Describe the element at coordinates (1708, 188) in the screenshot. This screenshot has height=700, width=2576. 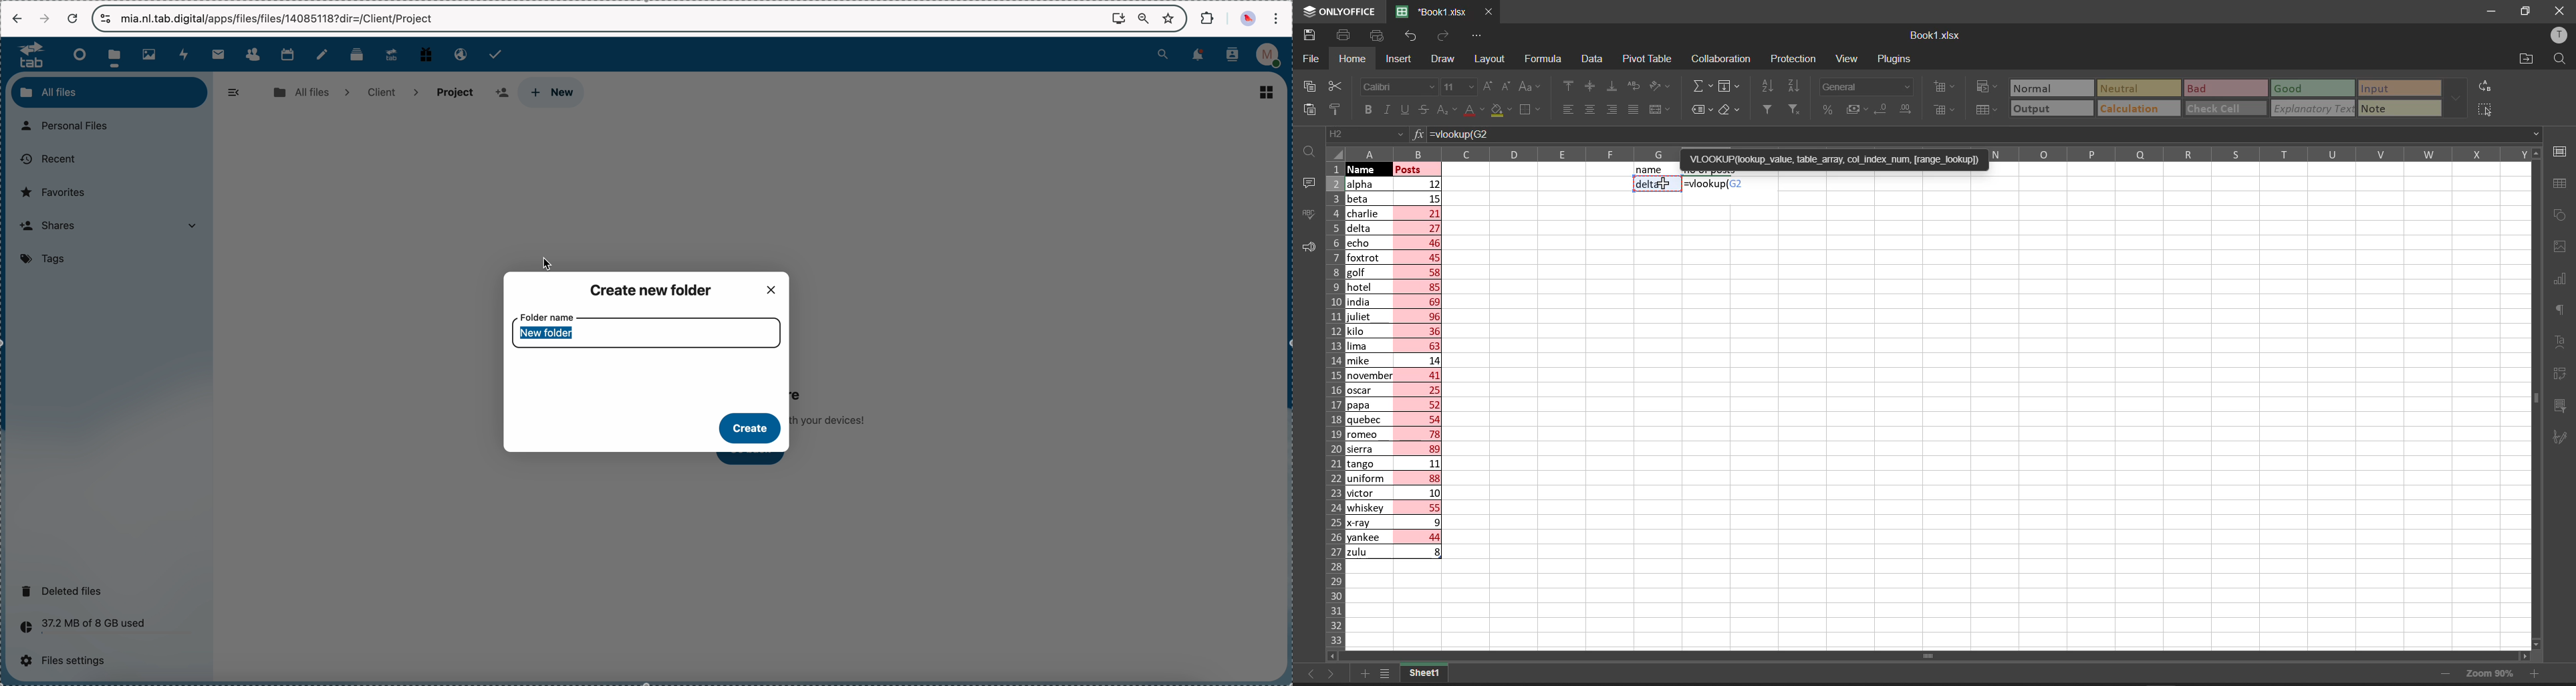
I see `cell select` at that location.